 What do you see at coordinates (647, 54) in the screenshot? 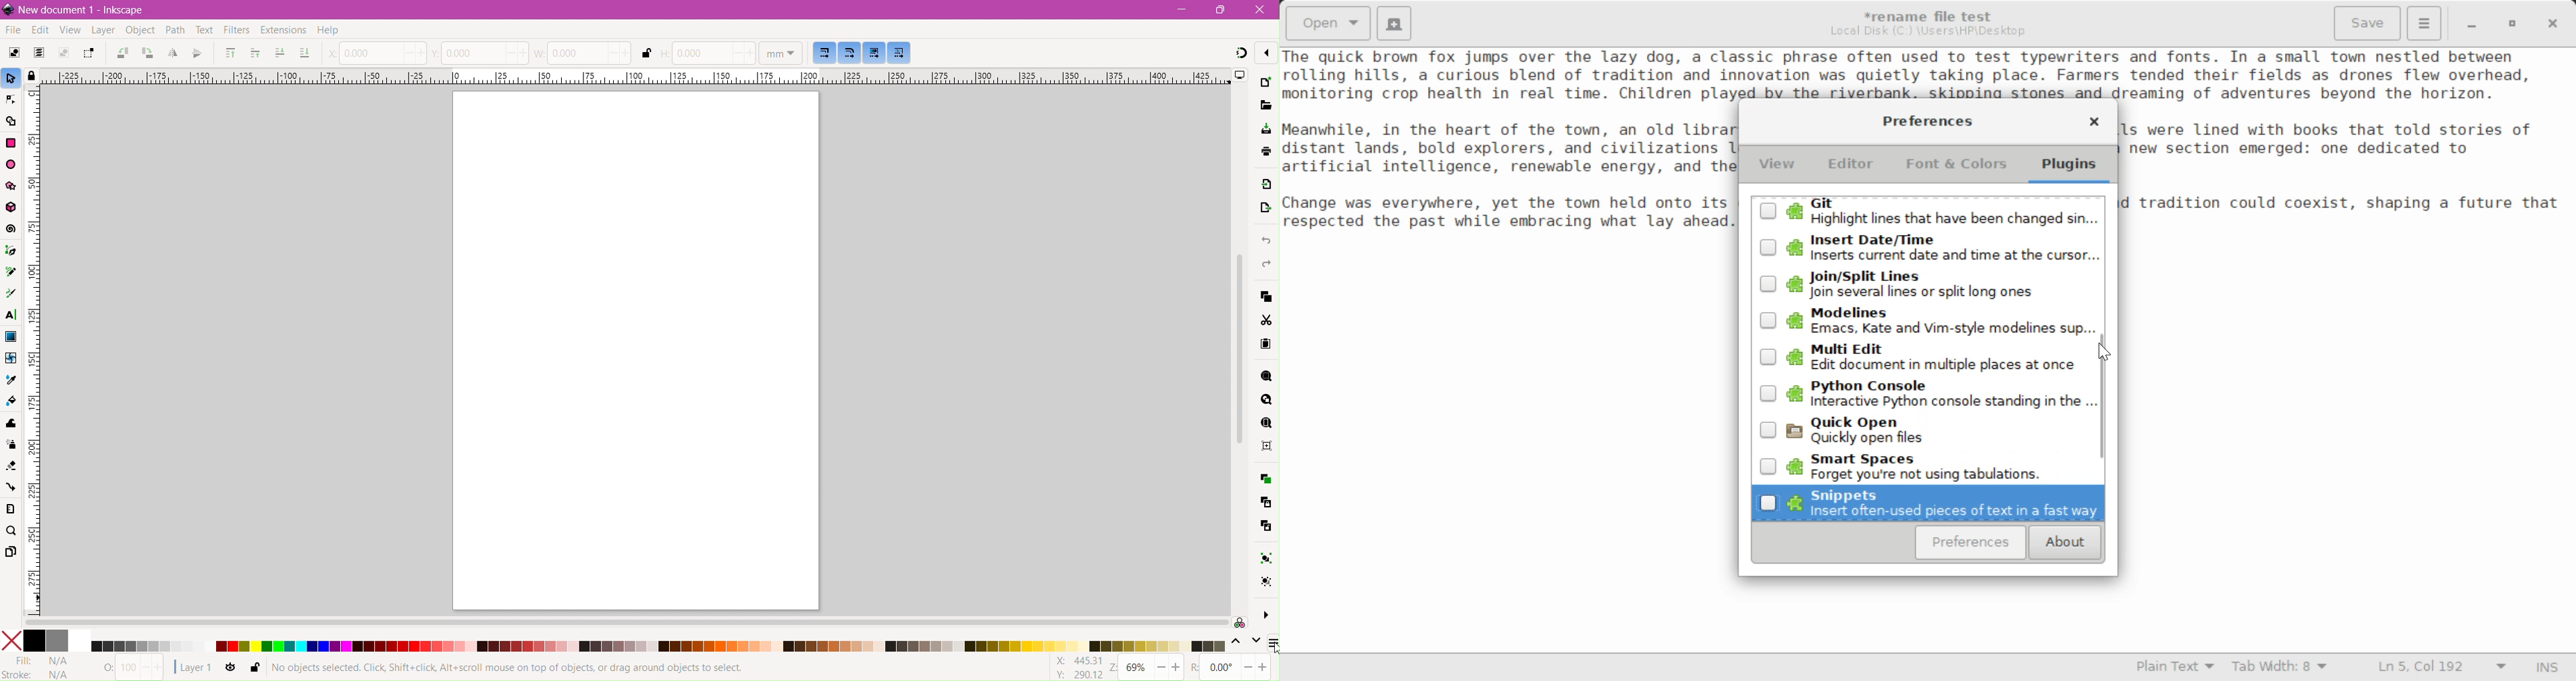
I see `When locked, change both width and height by the same proportion ` at bounding box center [647, 54].